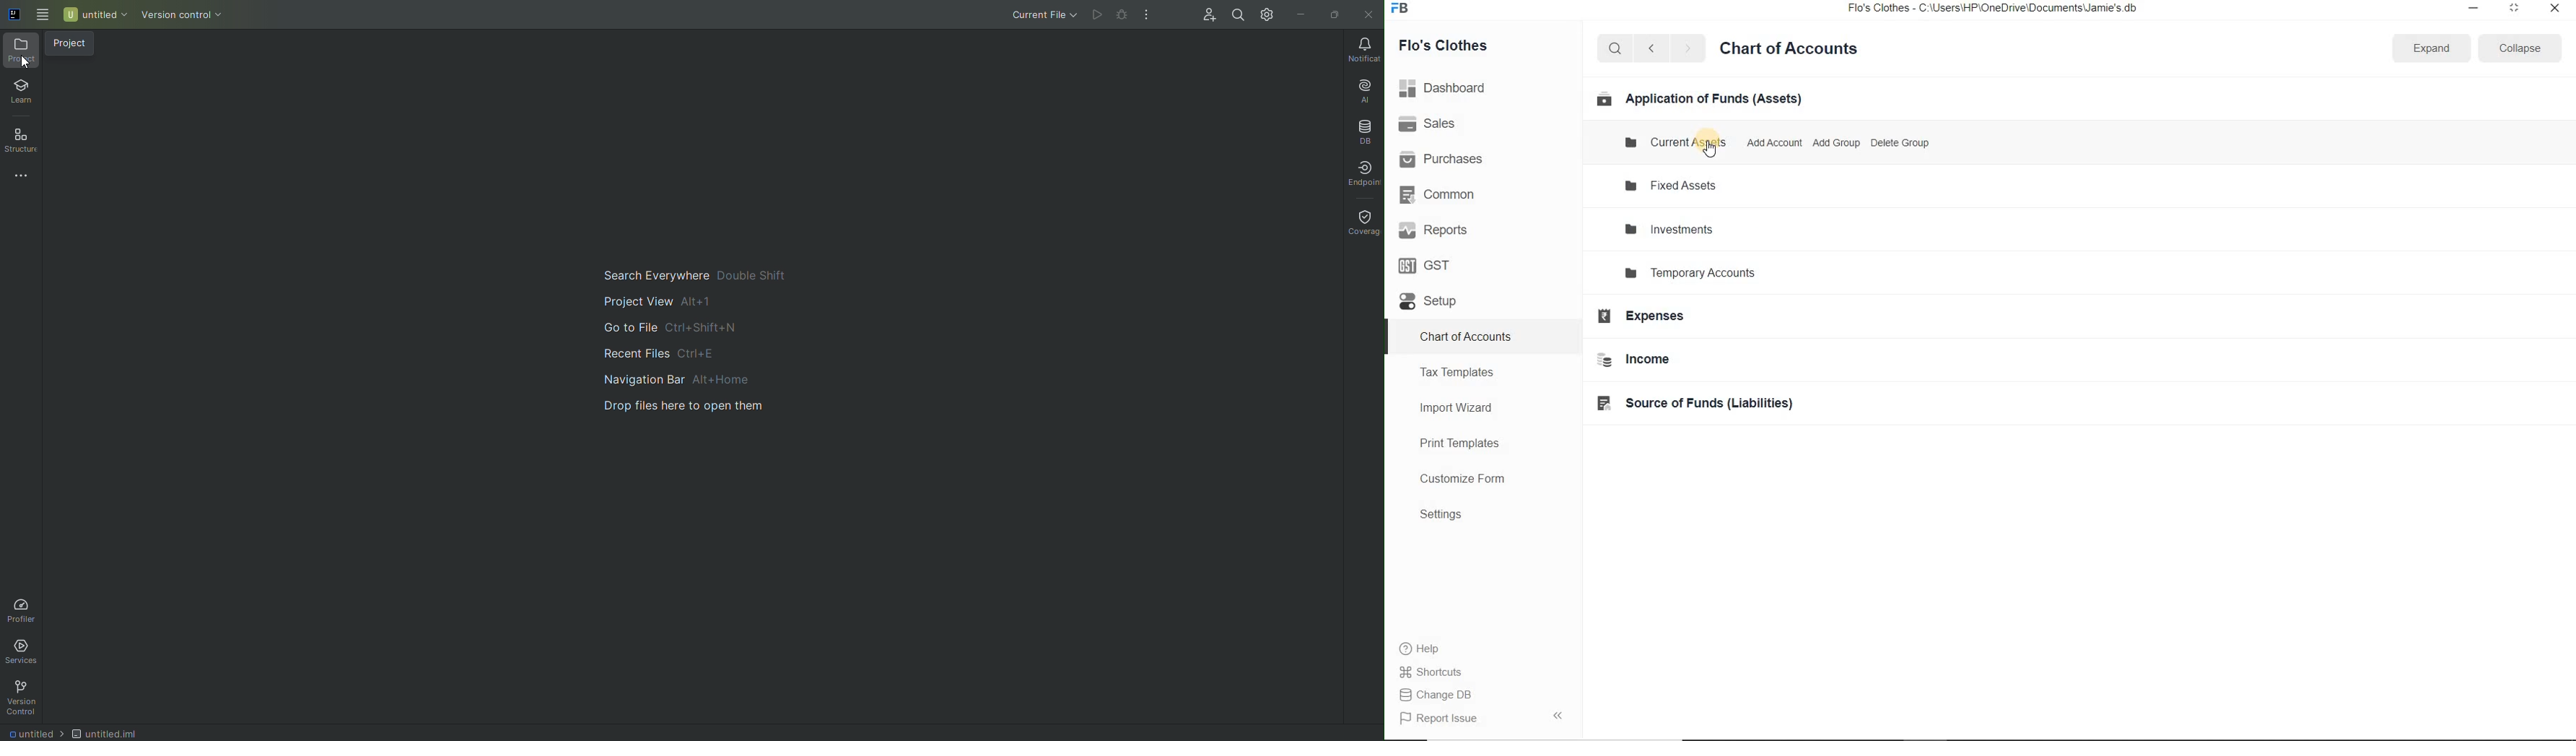  What do you see at coordinates (1403, 10) in the screenshot?
I see `Frappe Books logo` at bounding box center [1403, 10].